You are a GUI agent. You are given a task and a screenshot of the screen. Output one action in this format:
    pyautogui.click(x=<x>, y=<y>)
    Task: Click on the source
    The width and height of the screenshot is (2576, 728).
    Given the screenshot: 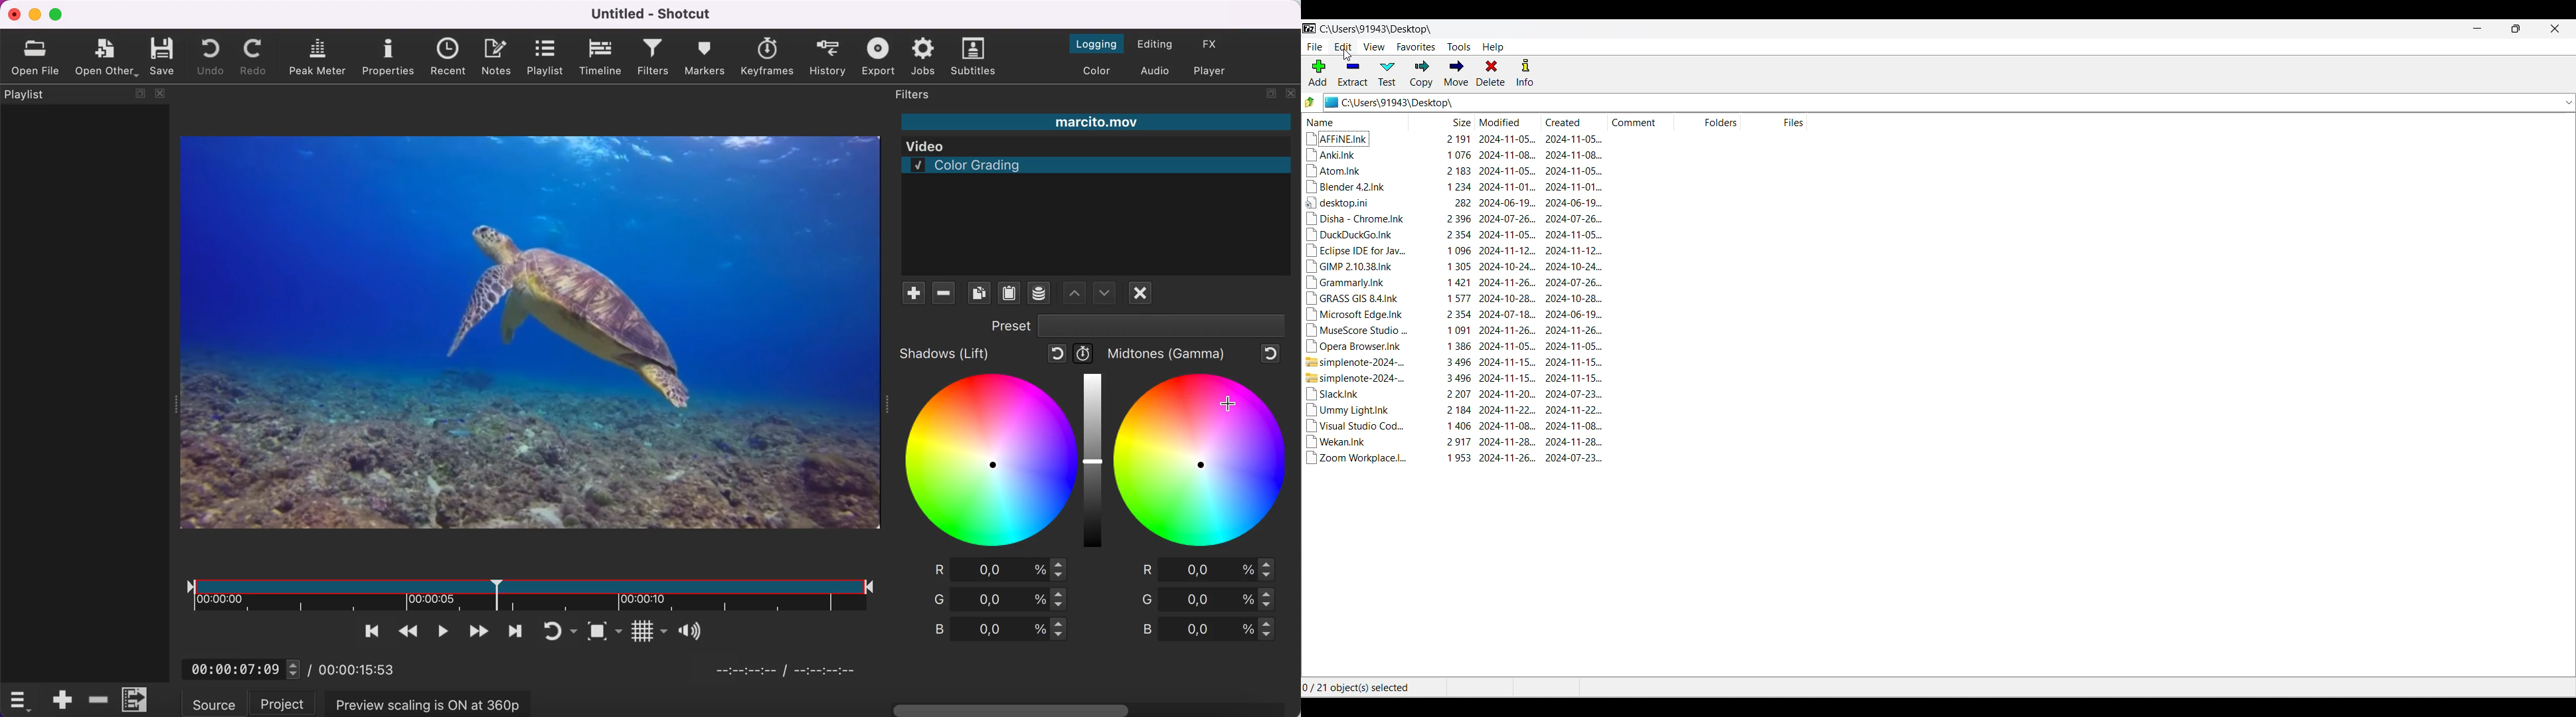 What is the action you would take?
    pyautogui.click(x=215, y=703)
    